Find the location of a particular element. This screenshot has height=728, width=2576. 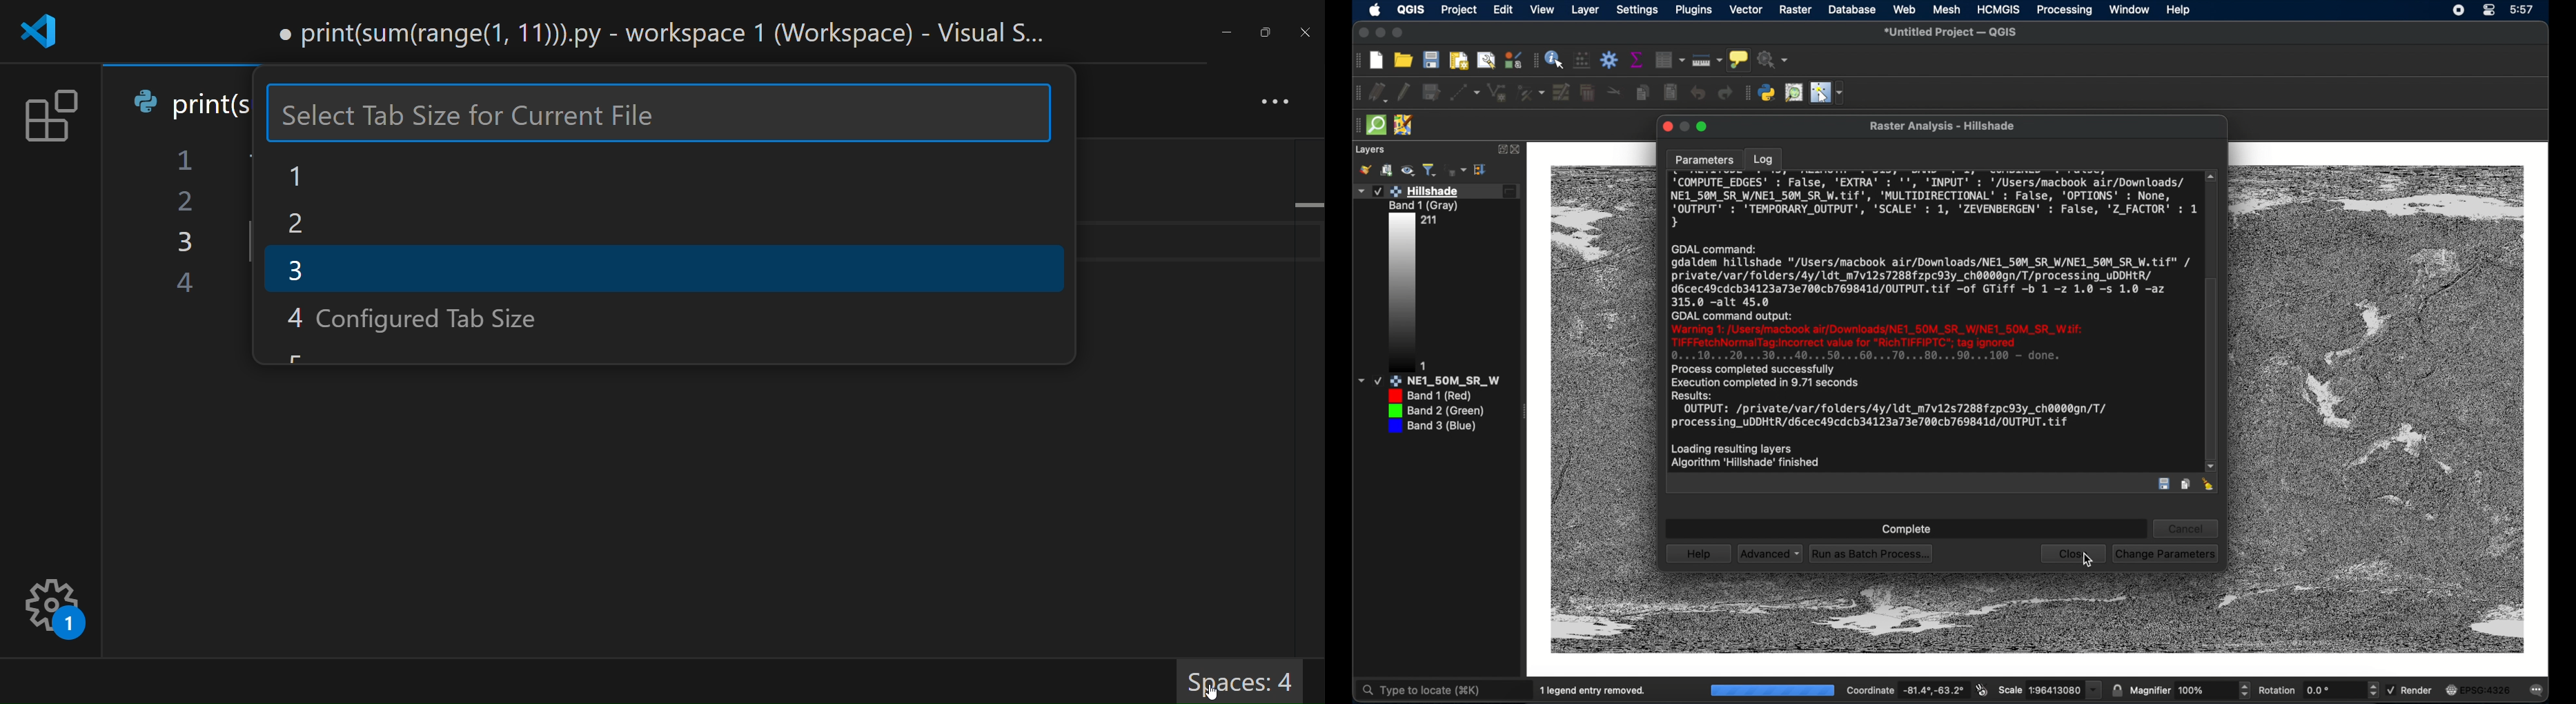

more is located at coordinates (1272, 105).